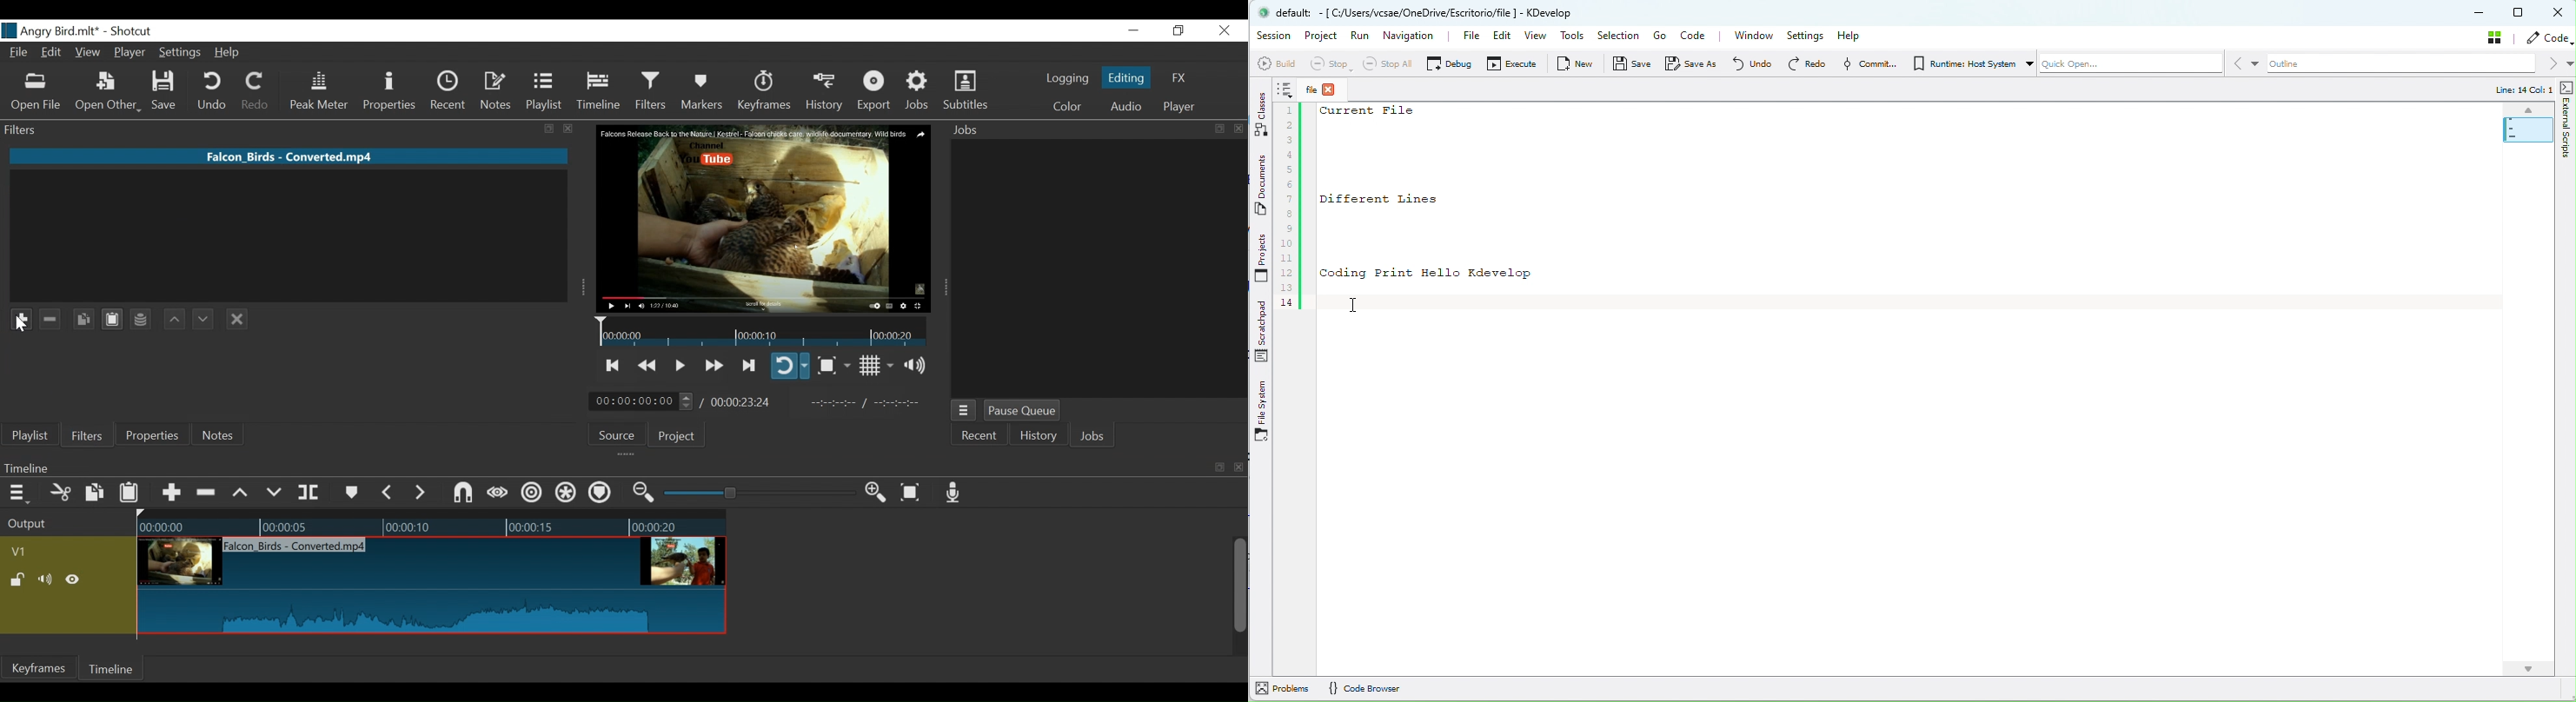  What do you see at coordinates (170, 495) in the screenshot?
I see `Append` at bounding box center [170, 495].